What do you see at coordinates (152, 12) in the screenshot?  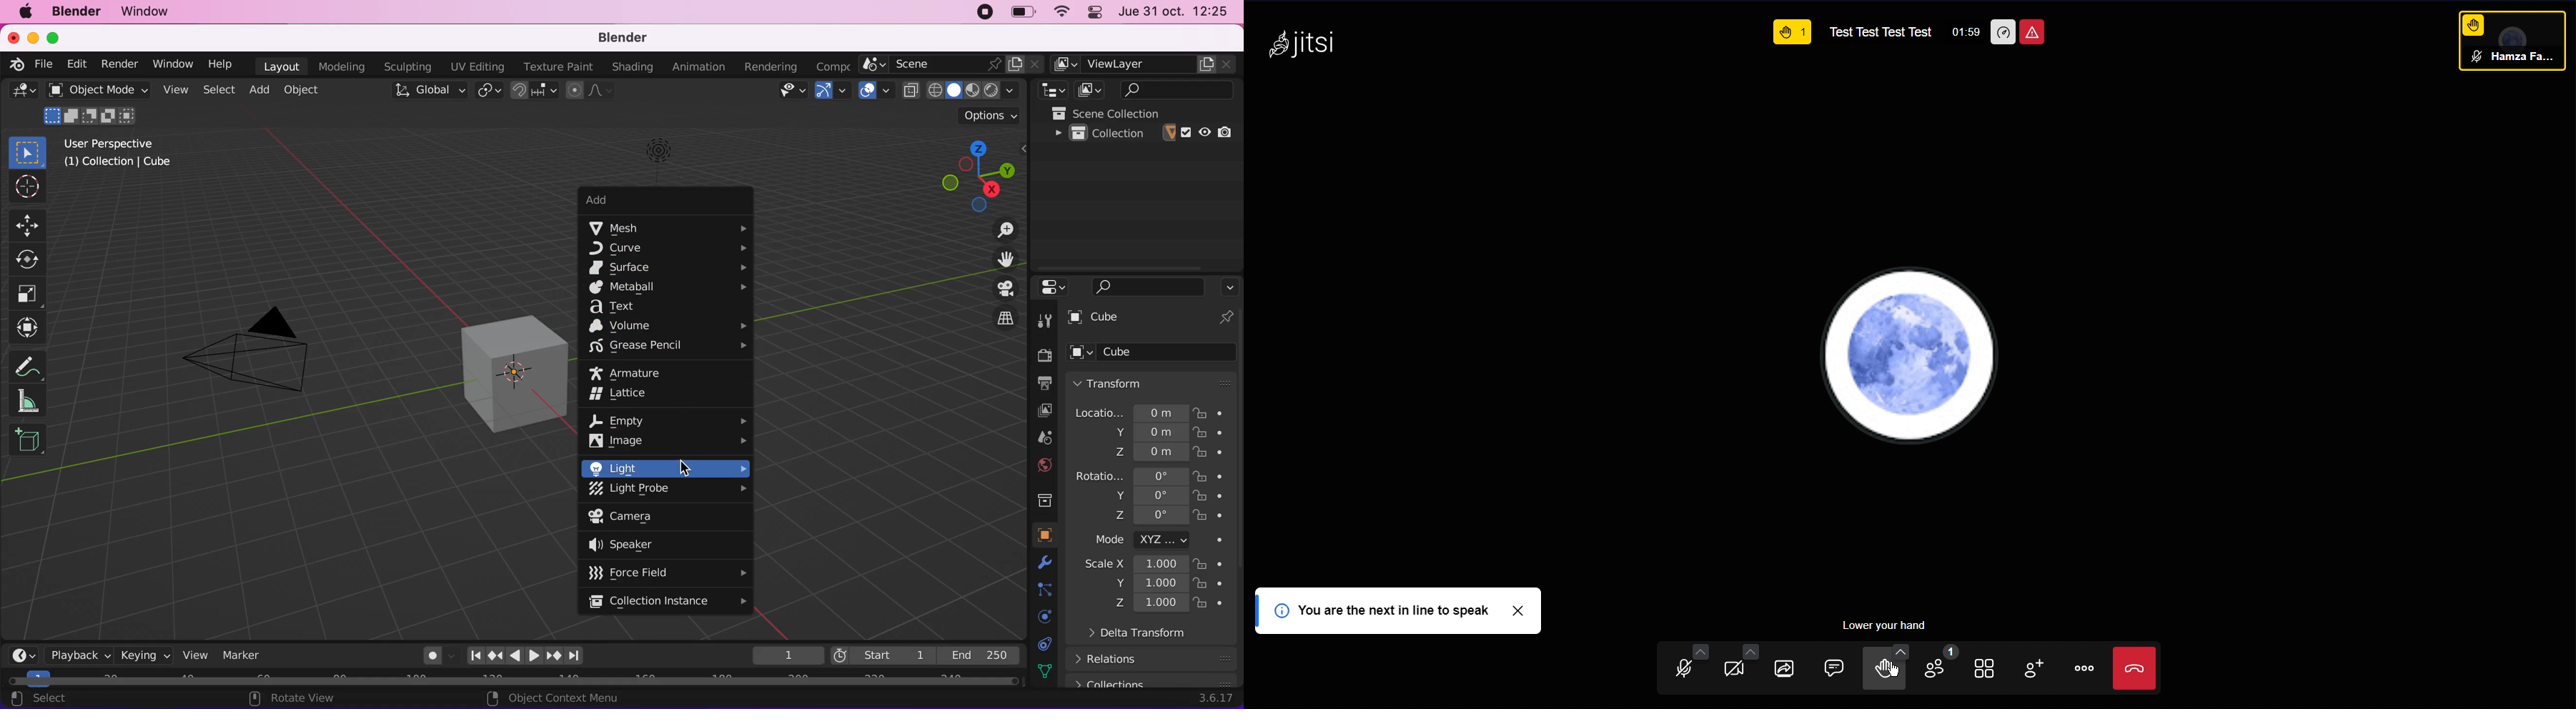 I see `window` at bounding box center [152, 12].